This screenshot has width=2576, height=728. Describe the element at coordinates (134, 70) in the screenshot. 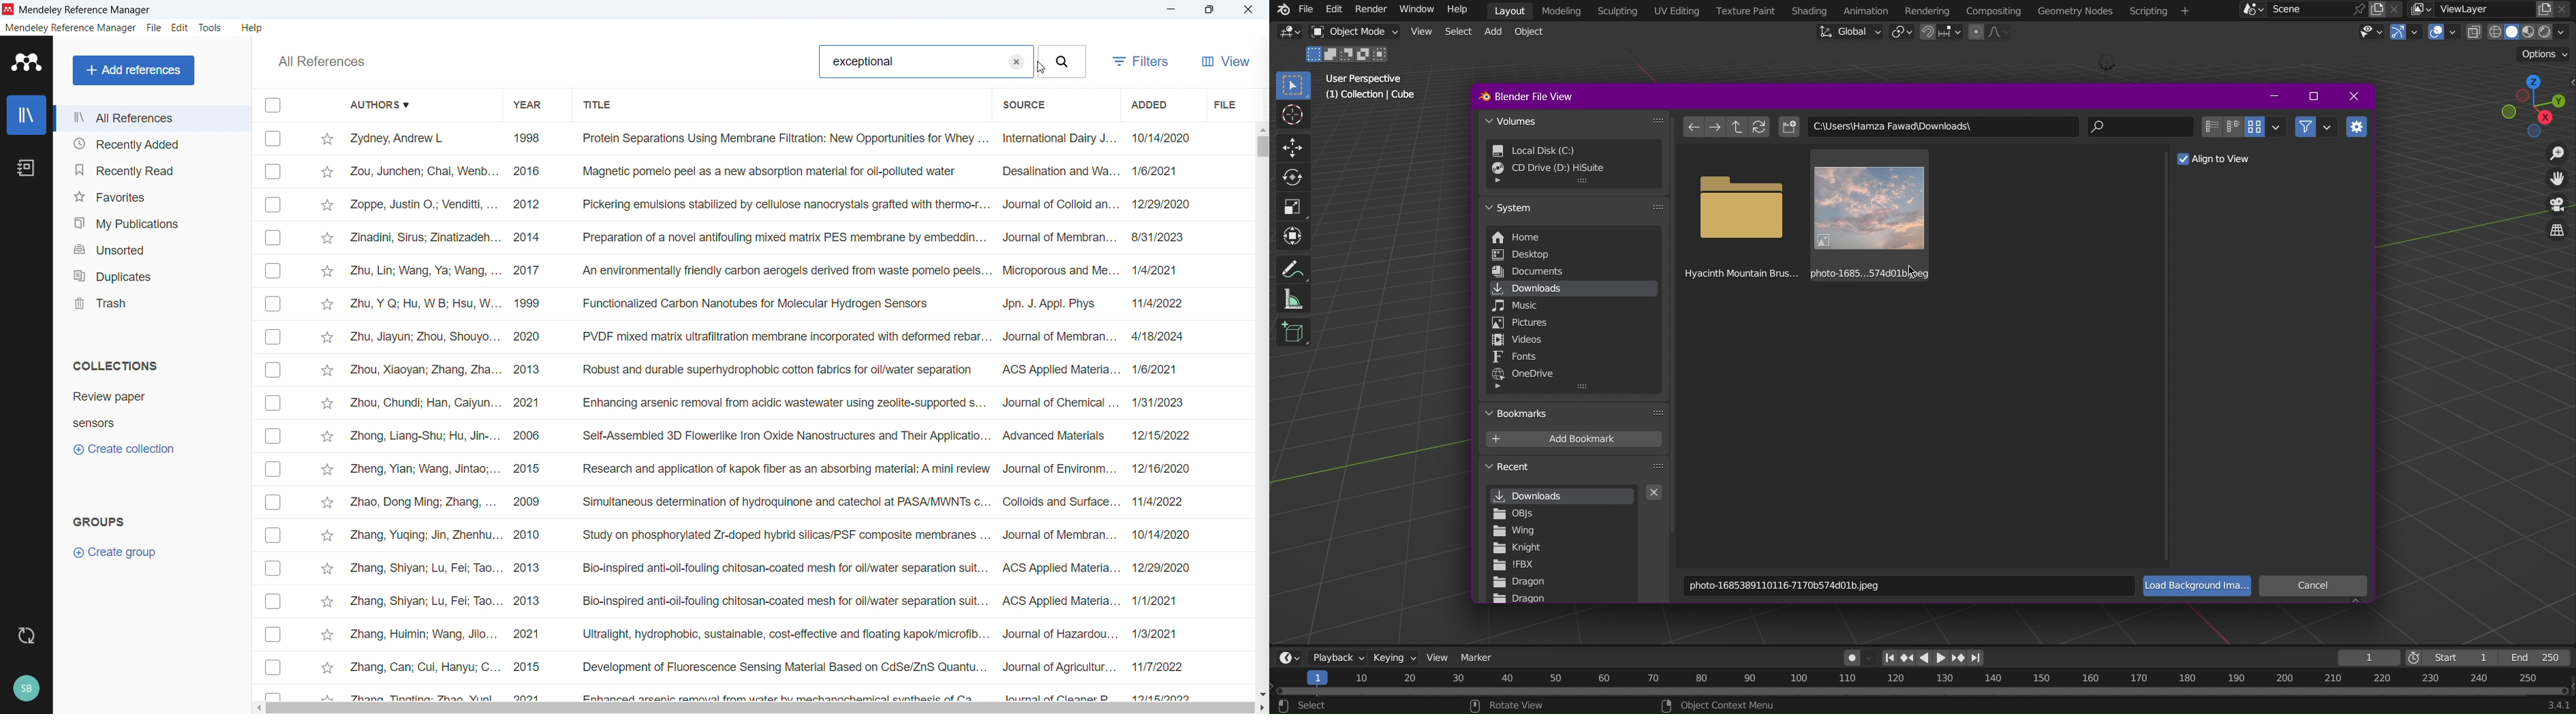

I see `add references` at that location.